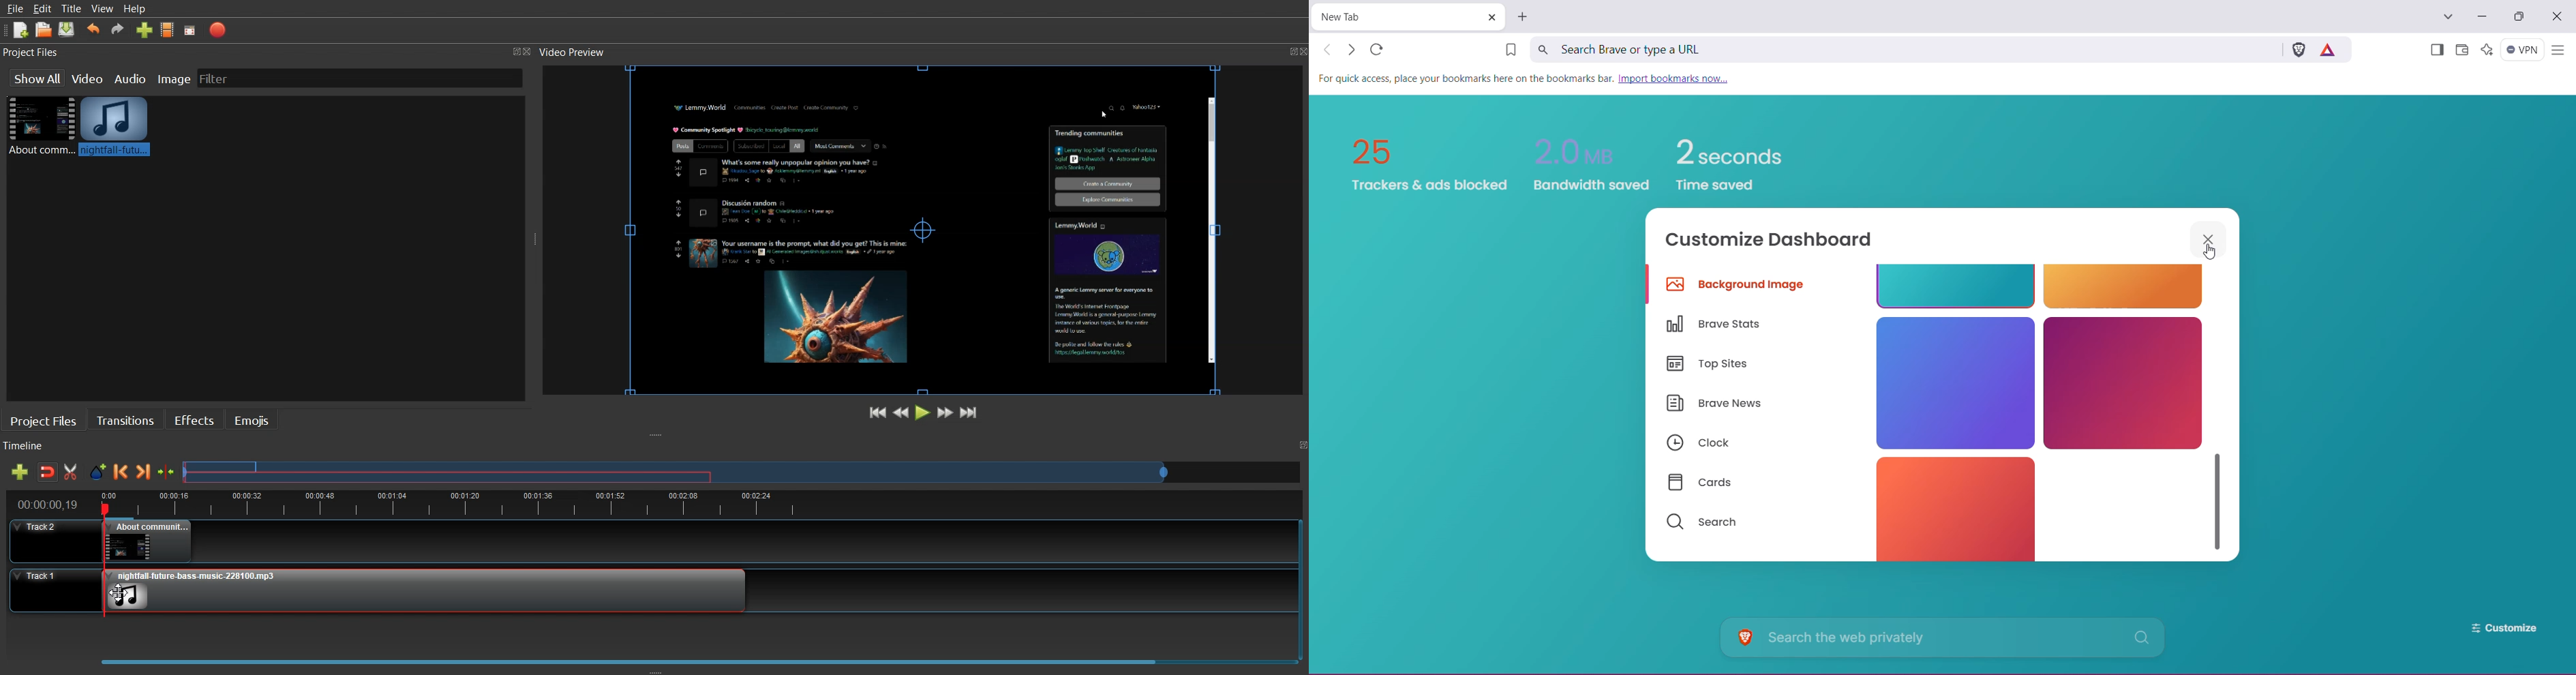  Describe the element at coordinates (115, 125) in the screenshot. I see `Audio Clip added` at that location.